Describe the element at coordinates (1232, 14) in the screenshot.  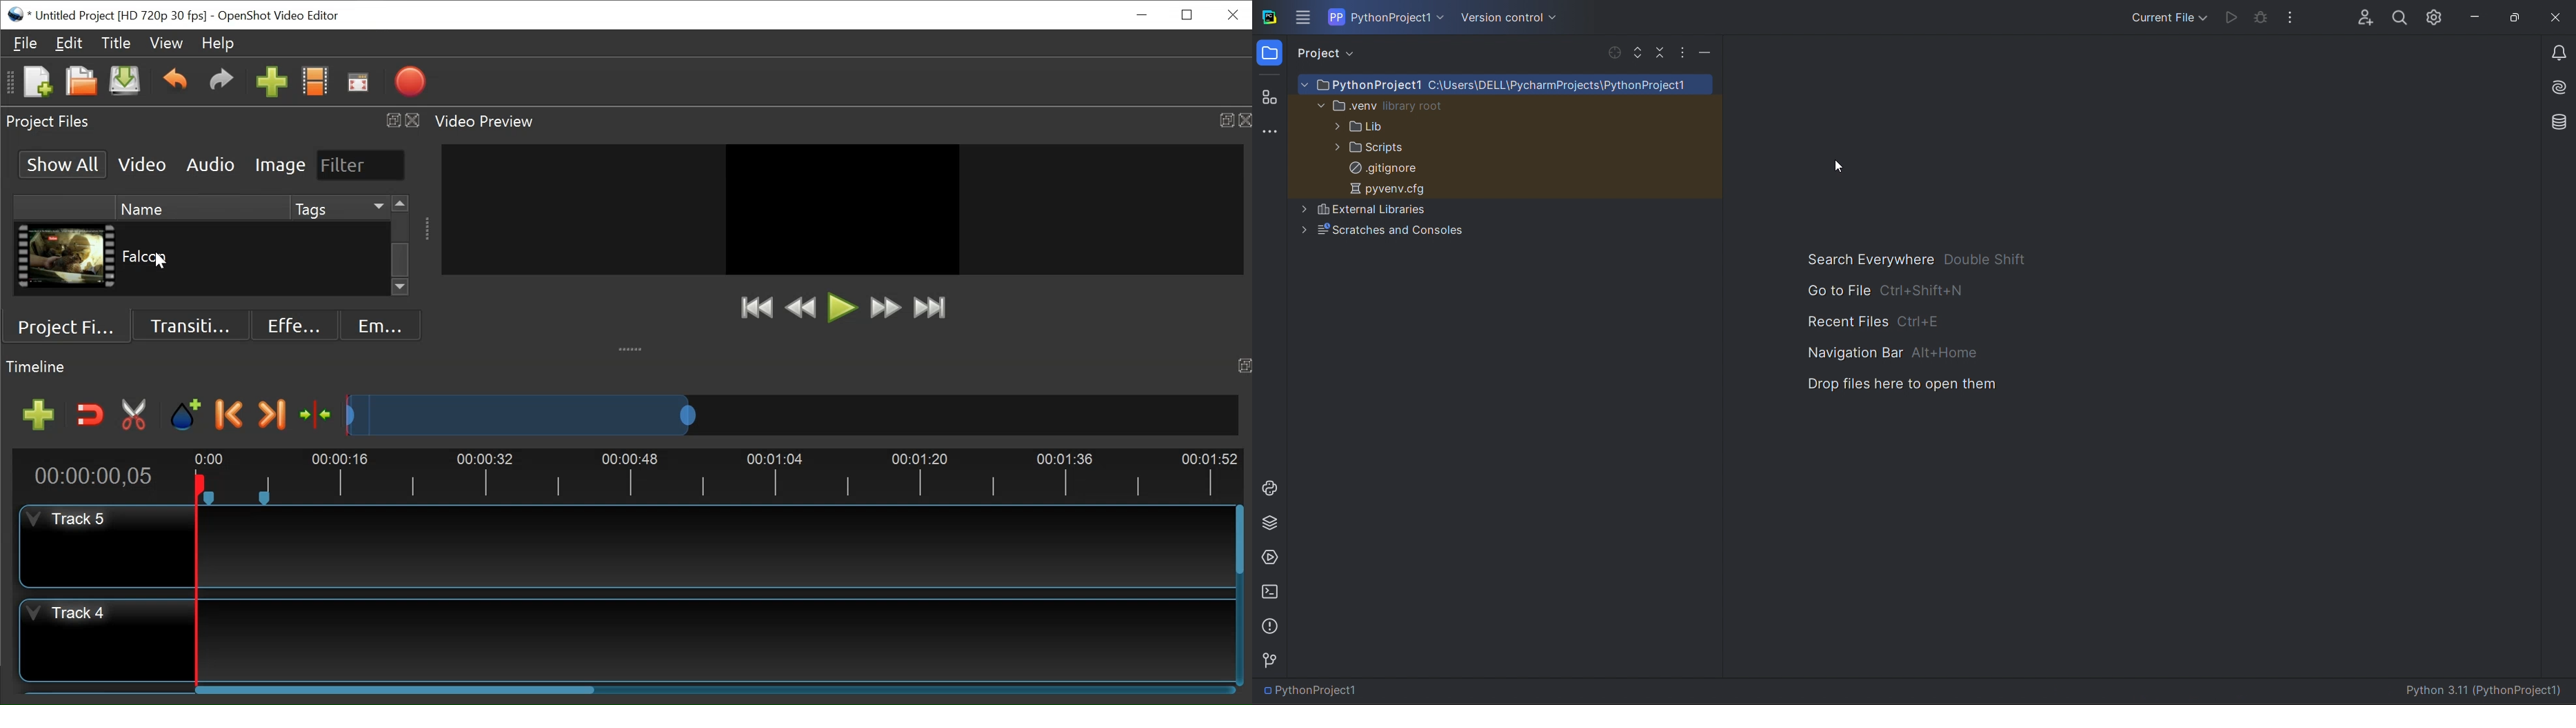
I see `Close` at that location.